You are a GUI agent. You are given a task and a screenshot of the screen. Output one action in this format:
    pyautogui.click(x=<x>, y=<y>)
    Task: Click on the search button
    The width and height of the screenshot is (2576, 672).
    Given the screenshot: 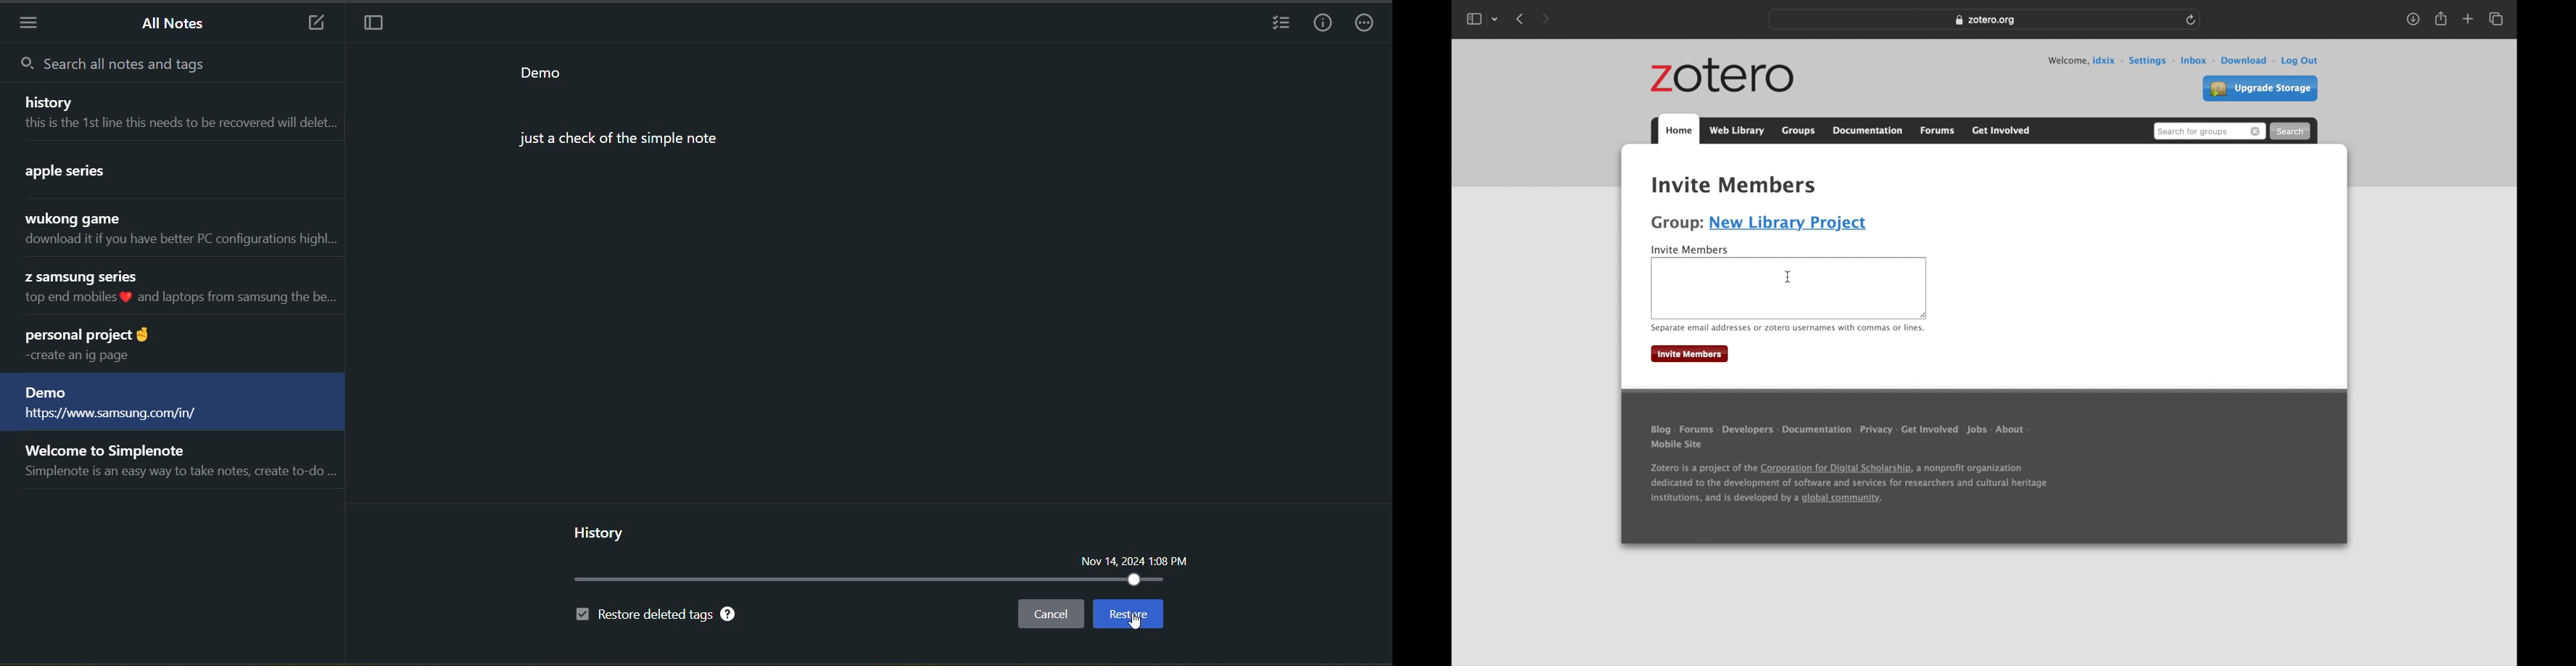 What is the action you would take?
    pyautogui.click(x=2291, y=131)
    